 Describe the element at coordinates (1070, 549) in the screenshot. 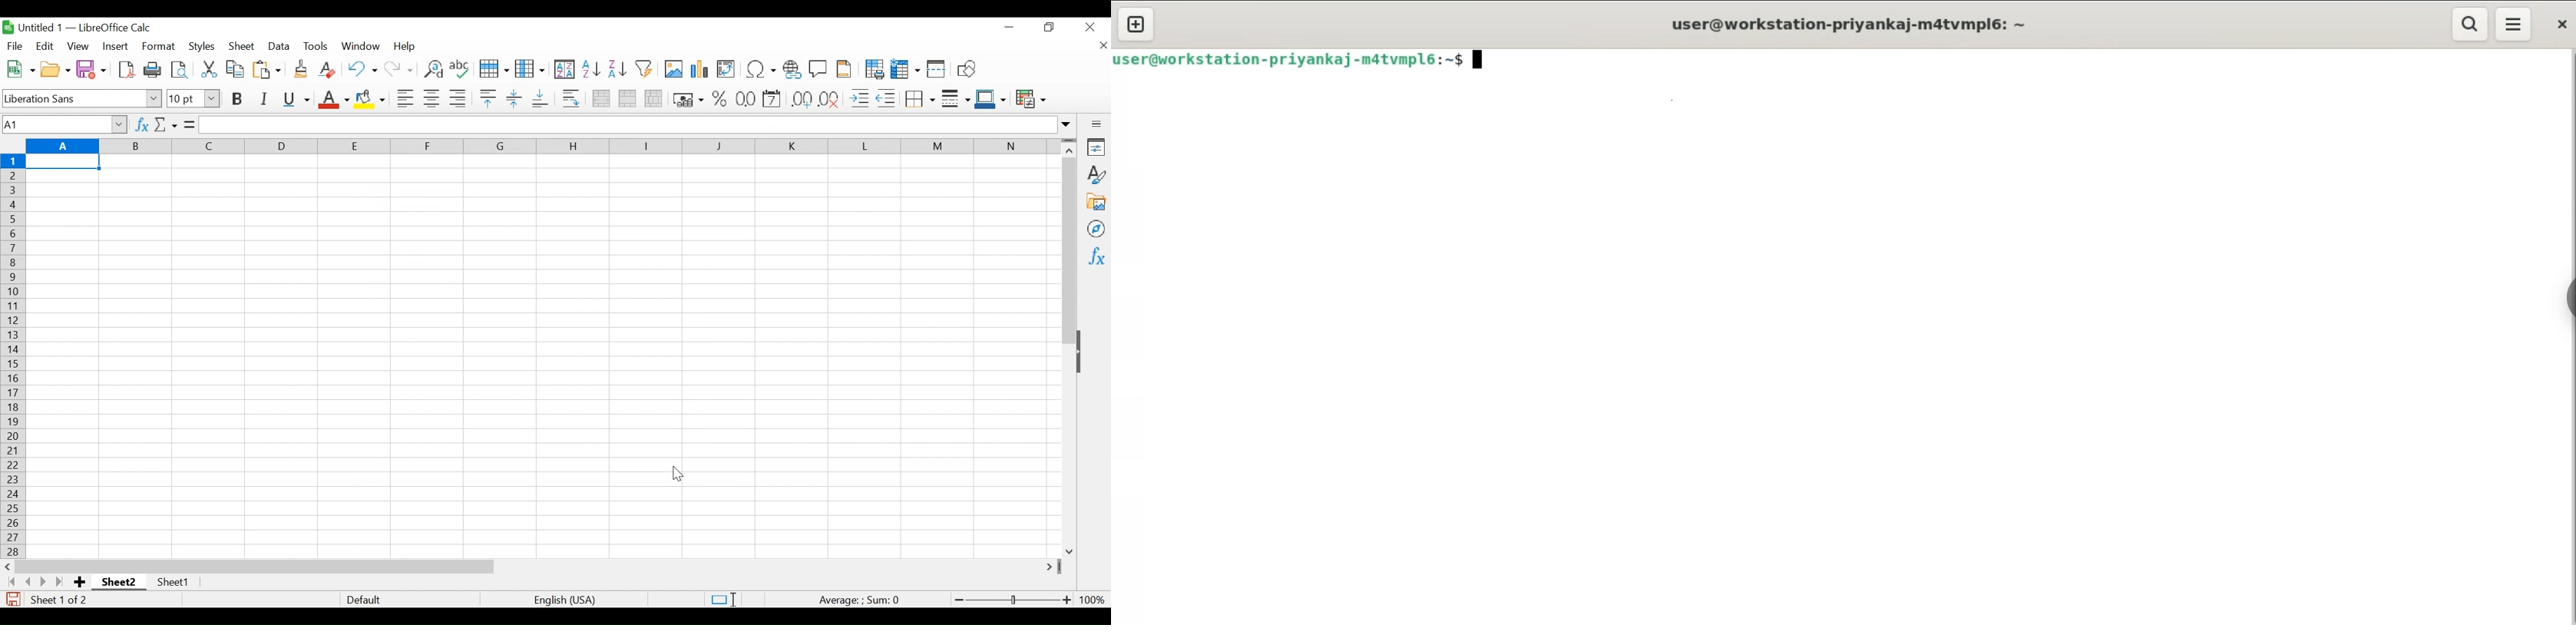

I see `Scroll down` at that location.